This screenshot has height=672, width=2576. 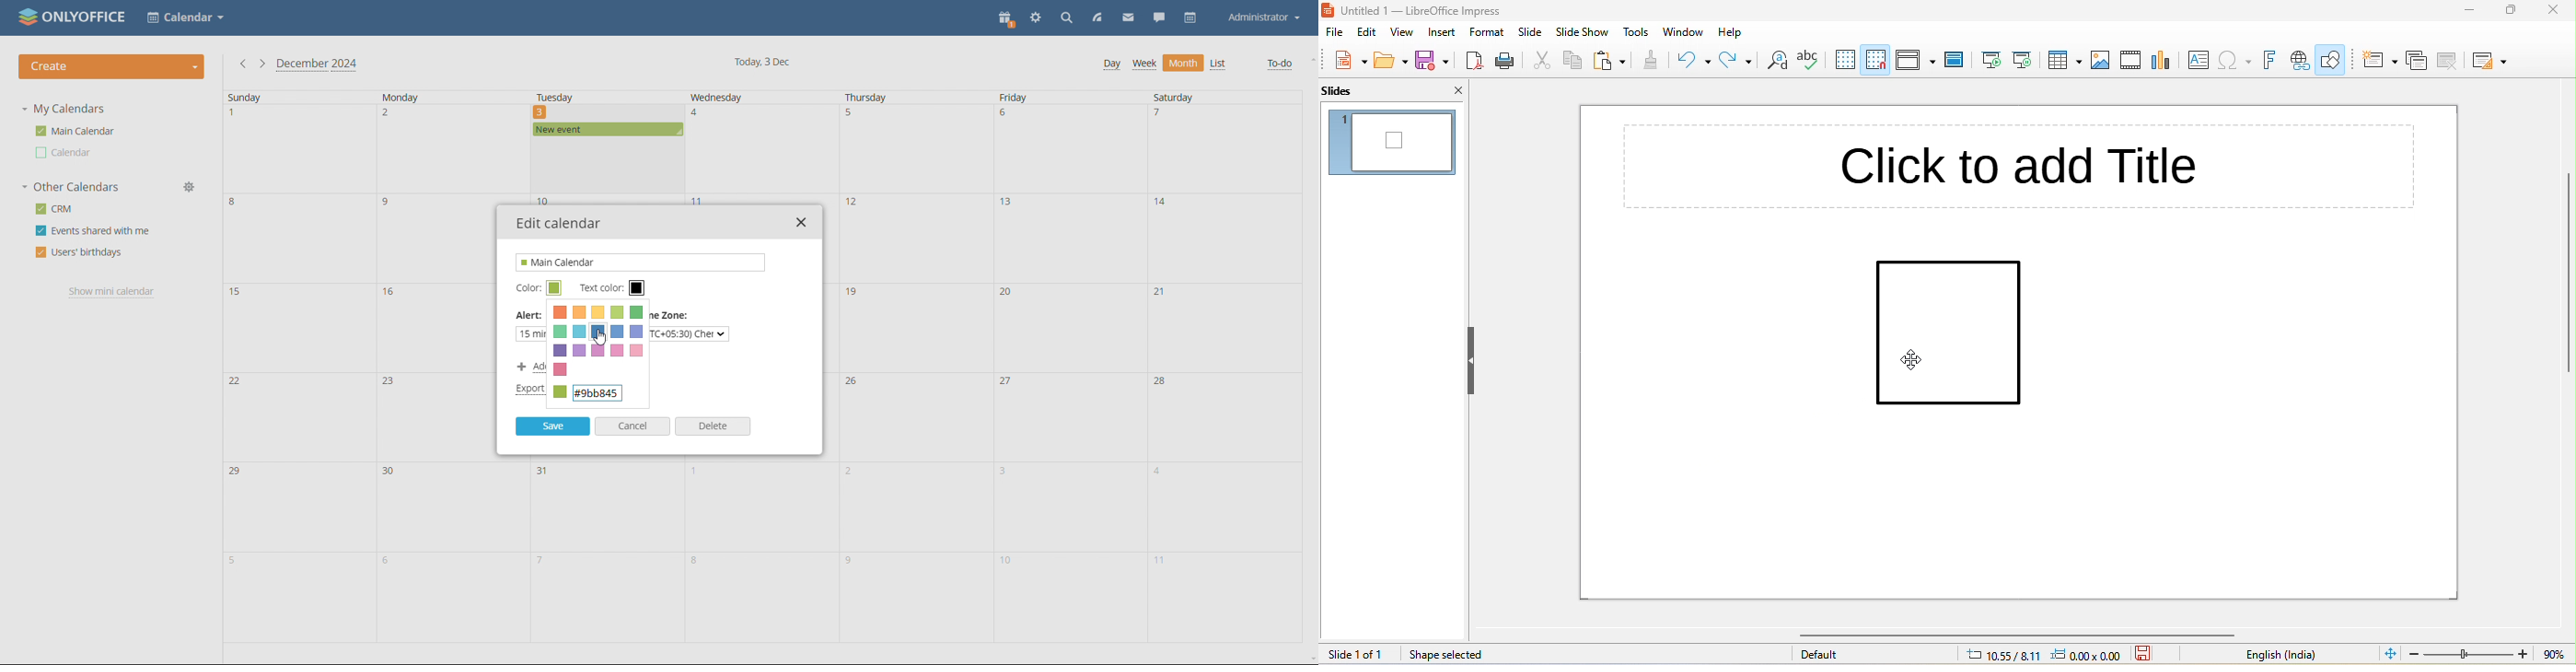 What do you see at coordinates (2236, 60) in the screenshot?
I see `insert special character` at bounding box center [2236, 60].